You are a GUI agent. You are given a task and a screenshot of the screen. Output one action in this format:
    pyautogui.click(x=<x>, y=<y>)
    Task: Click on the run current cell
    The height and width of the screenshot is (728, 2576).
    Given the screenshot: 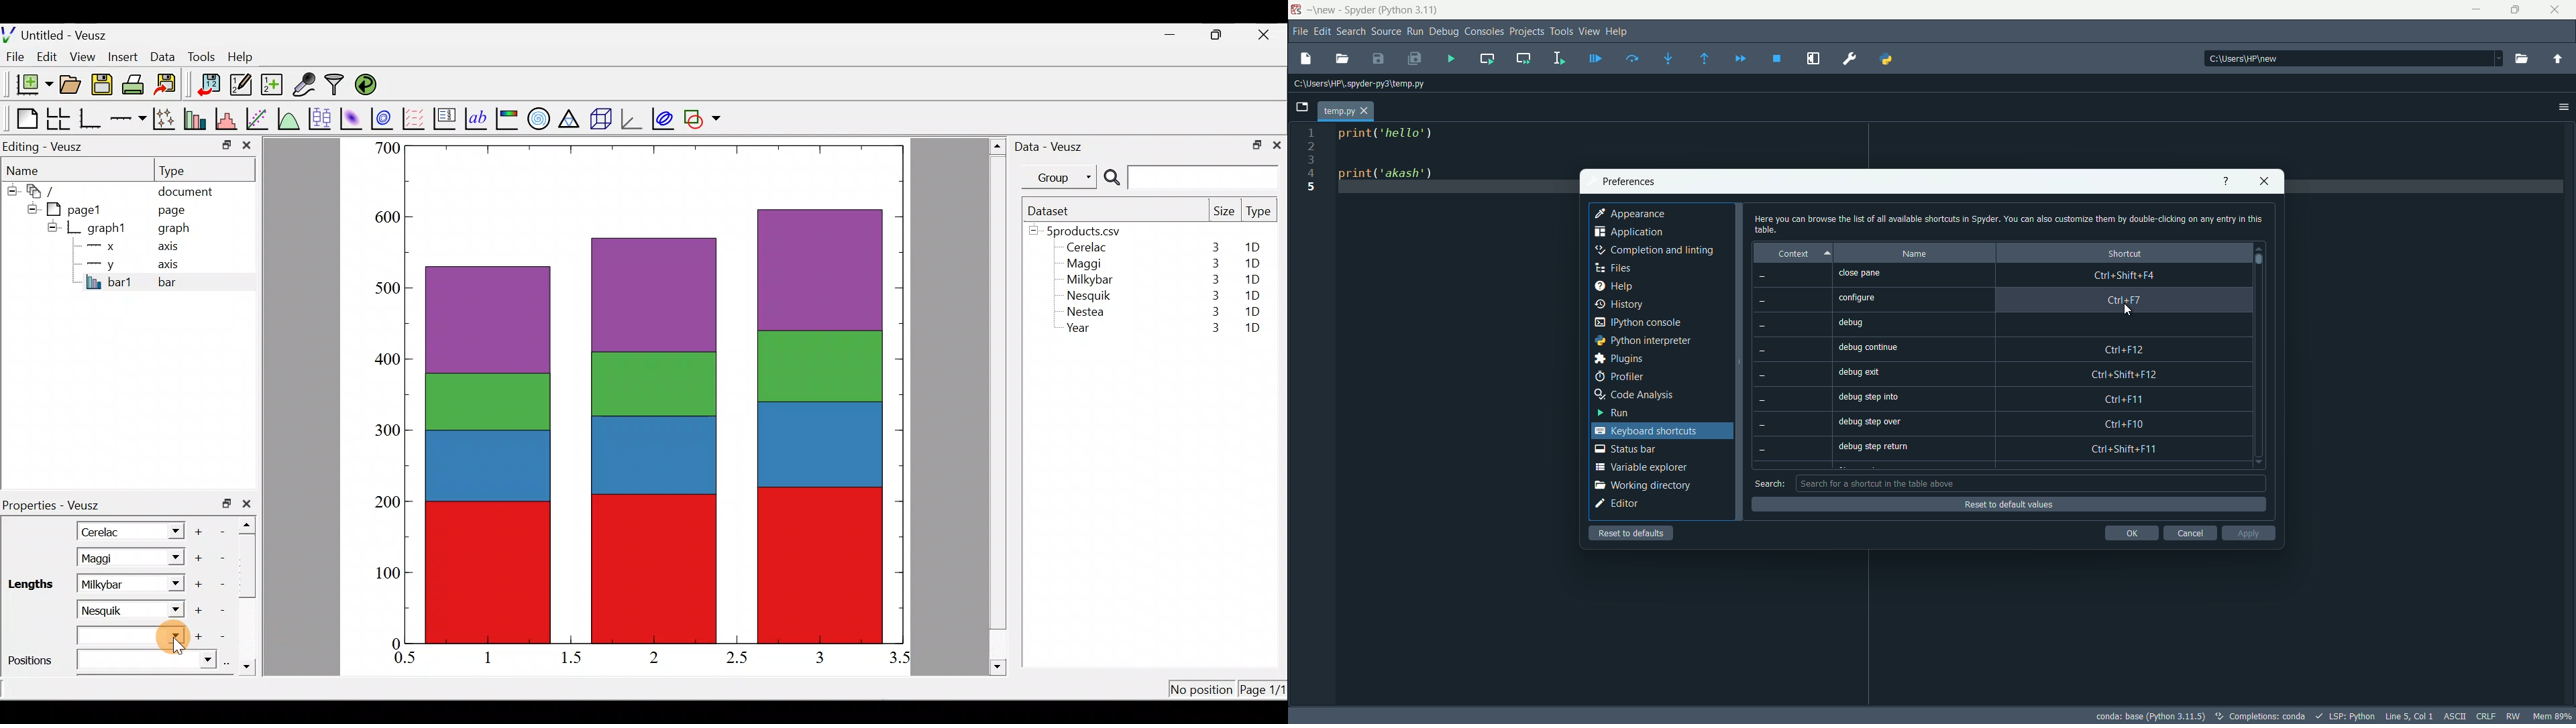 What is the action you would take?
    pyautogui.click(x=1487, y=58)
    